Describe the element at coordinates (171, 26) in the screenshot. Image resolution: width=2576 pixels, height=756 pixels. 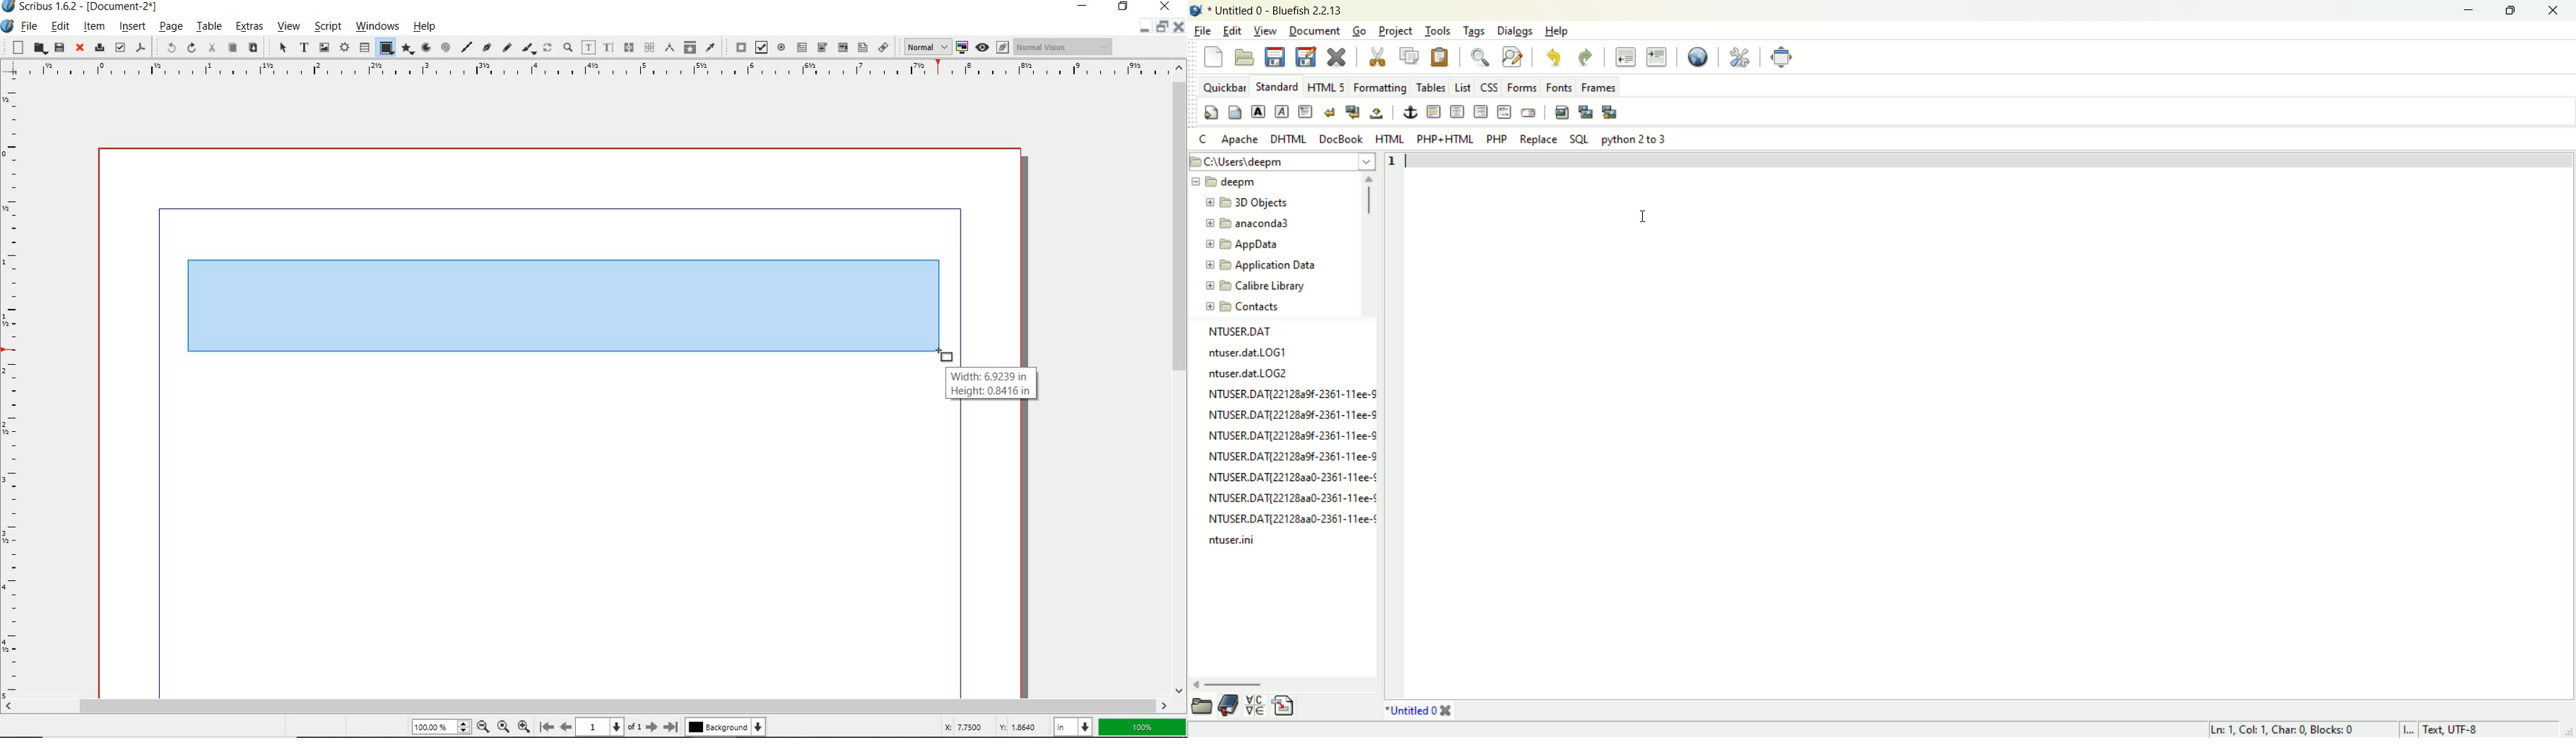
I see `page` at that location.